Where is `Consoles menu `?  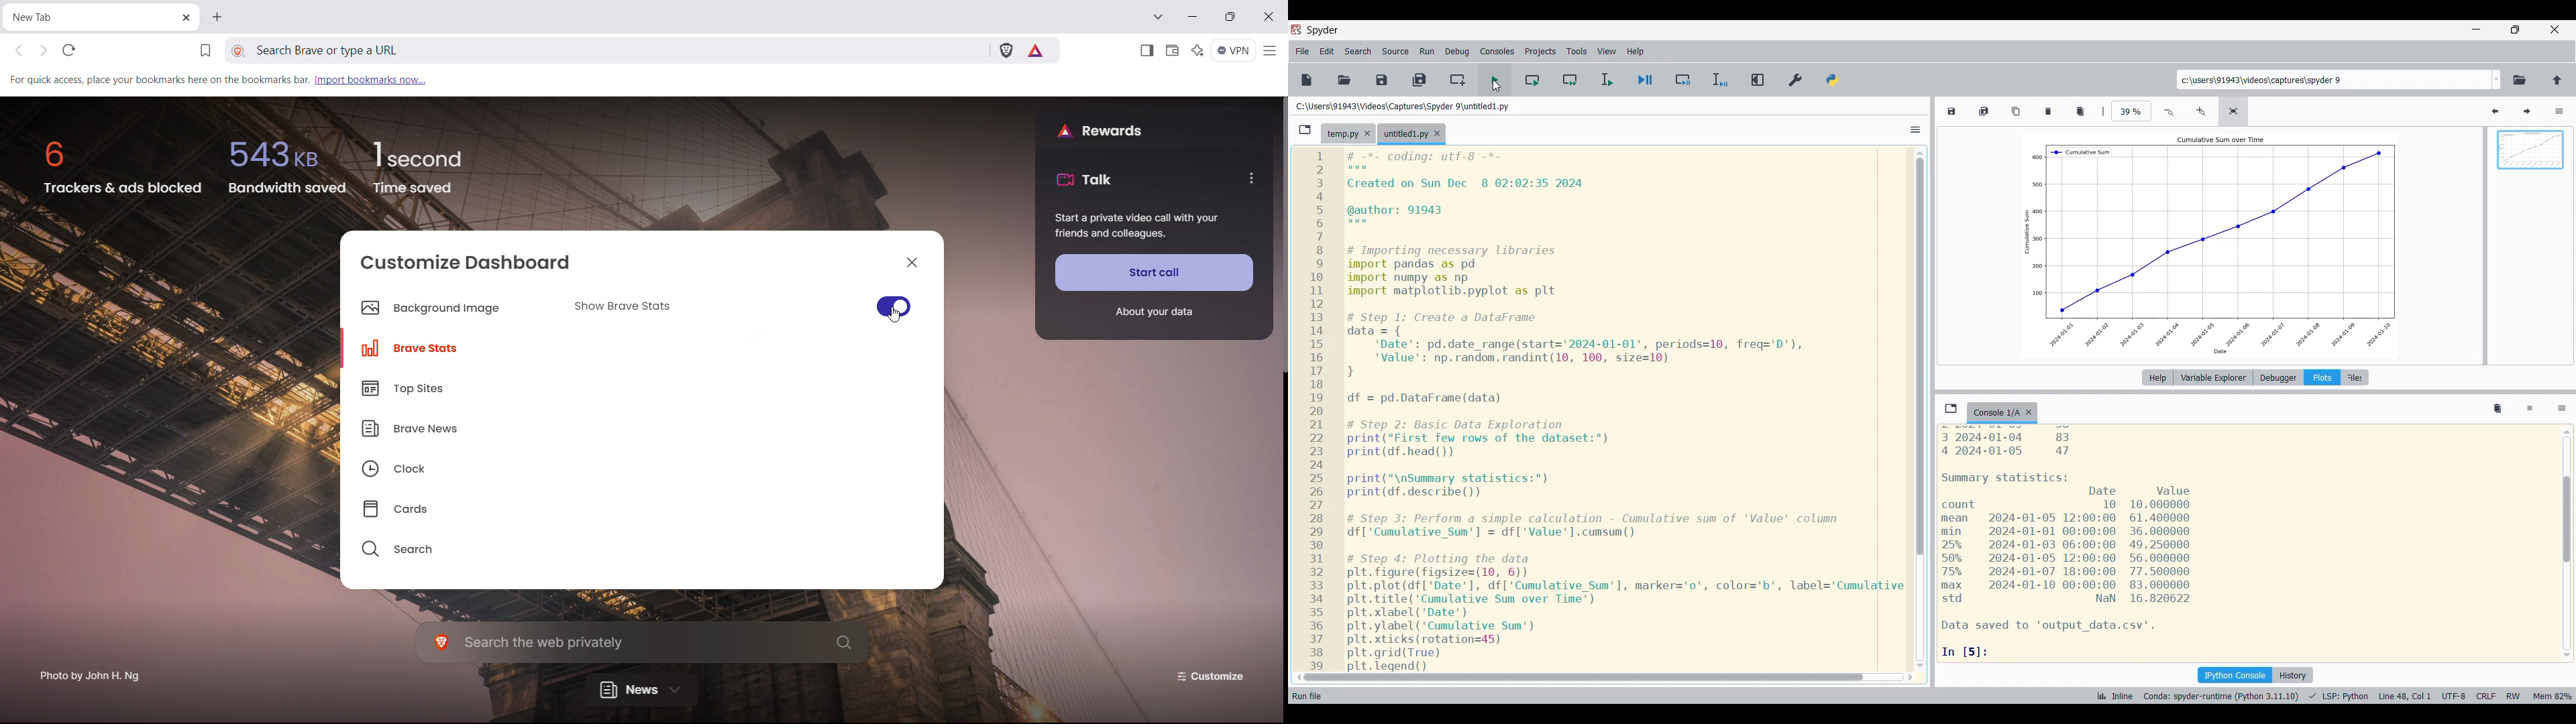
Consoles menu  is located at coordinates (1497, 51).